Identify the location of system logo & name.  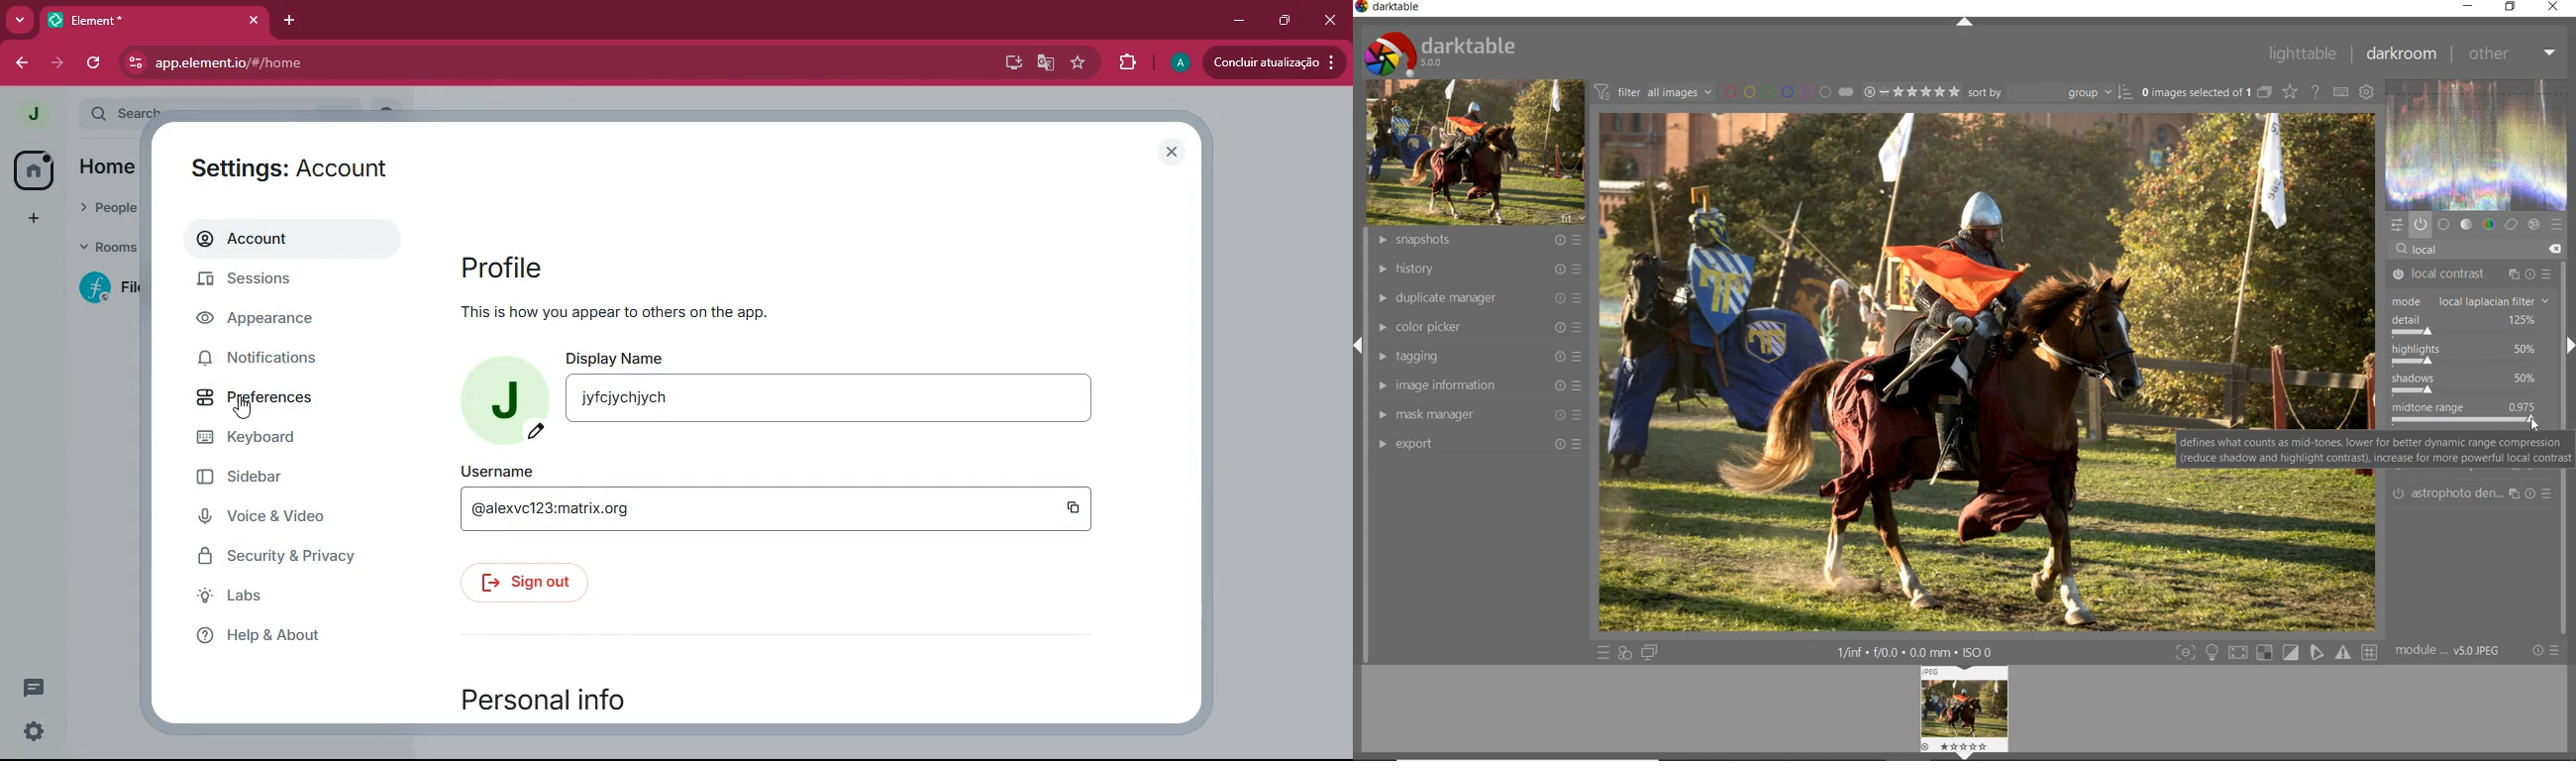
(1440, 52).